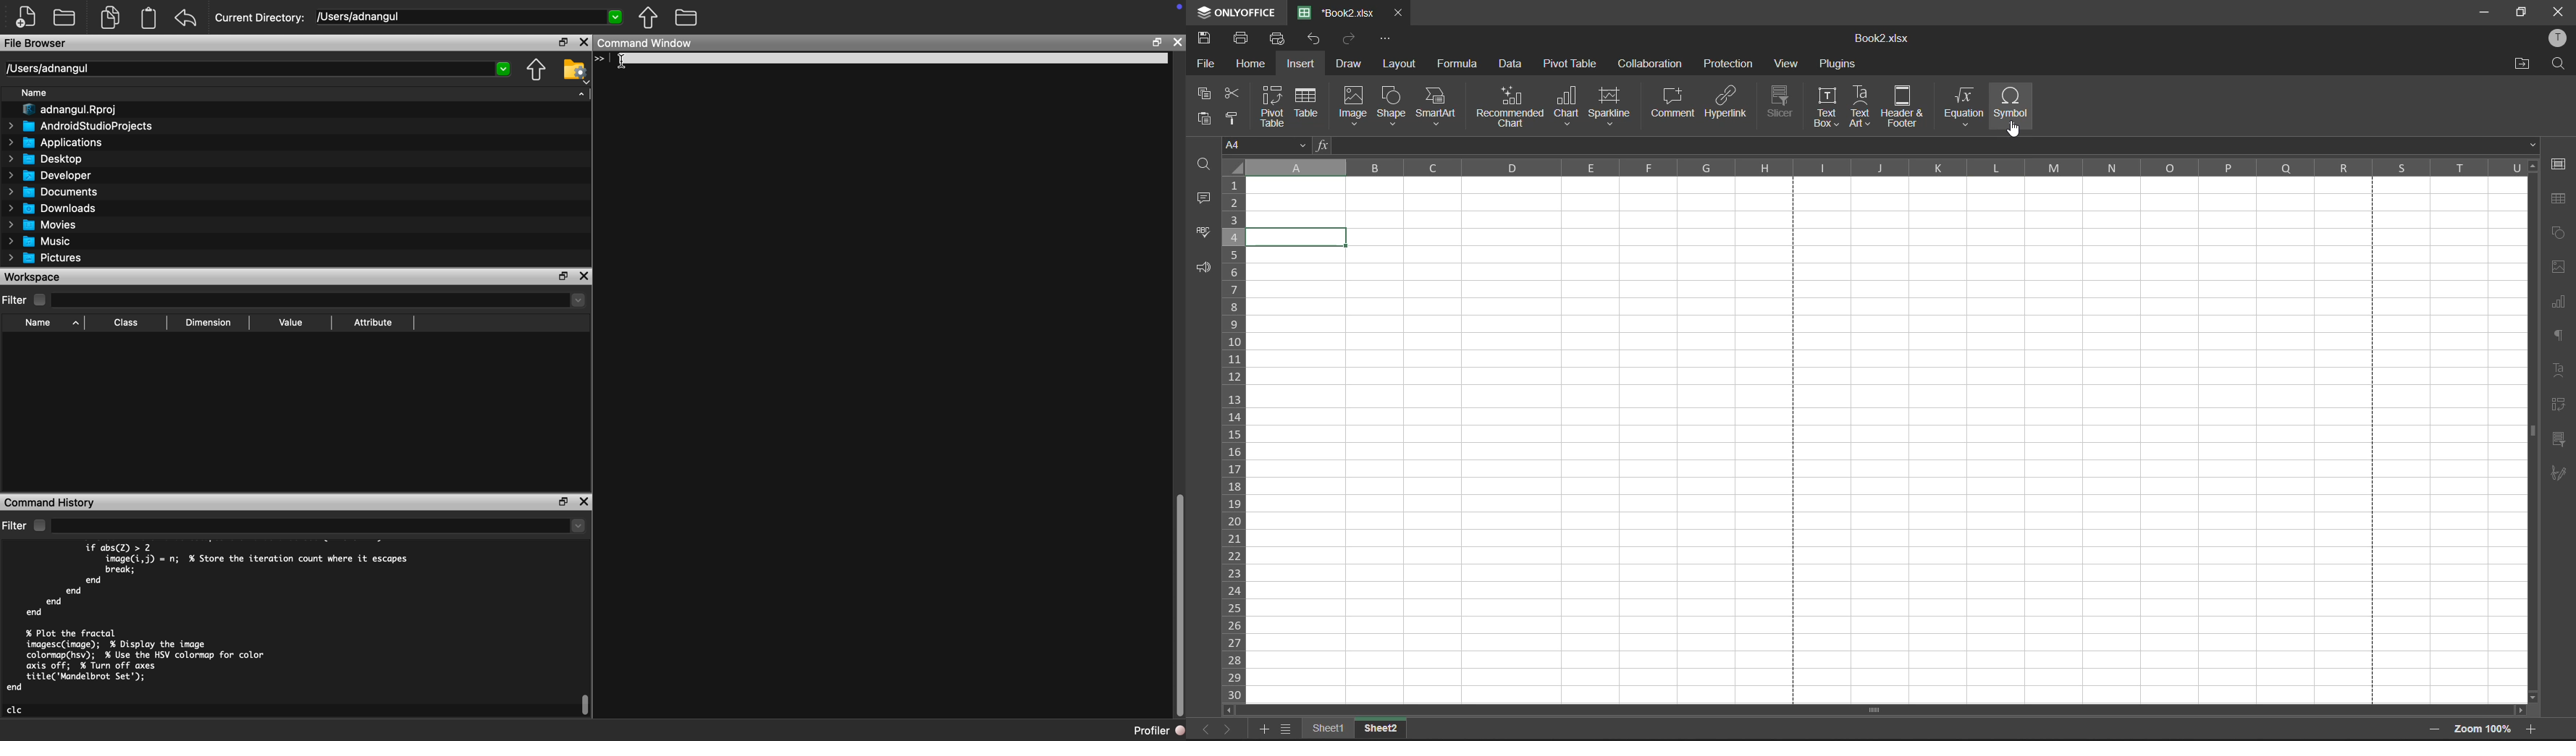 The image size is (2576, 756). Describe the element at coordinates (1337, 12) in the screenshot. I see `filename` at that location.